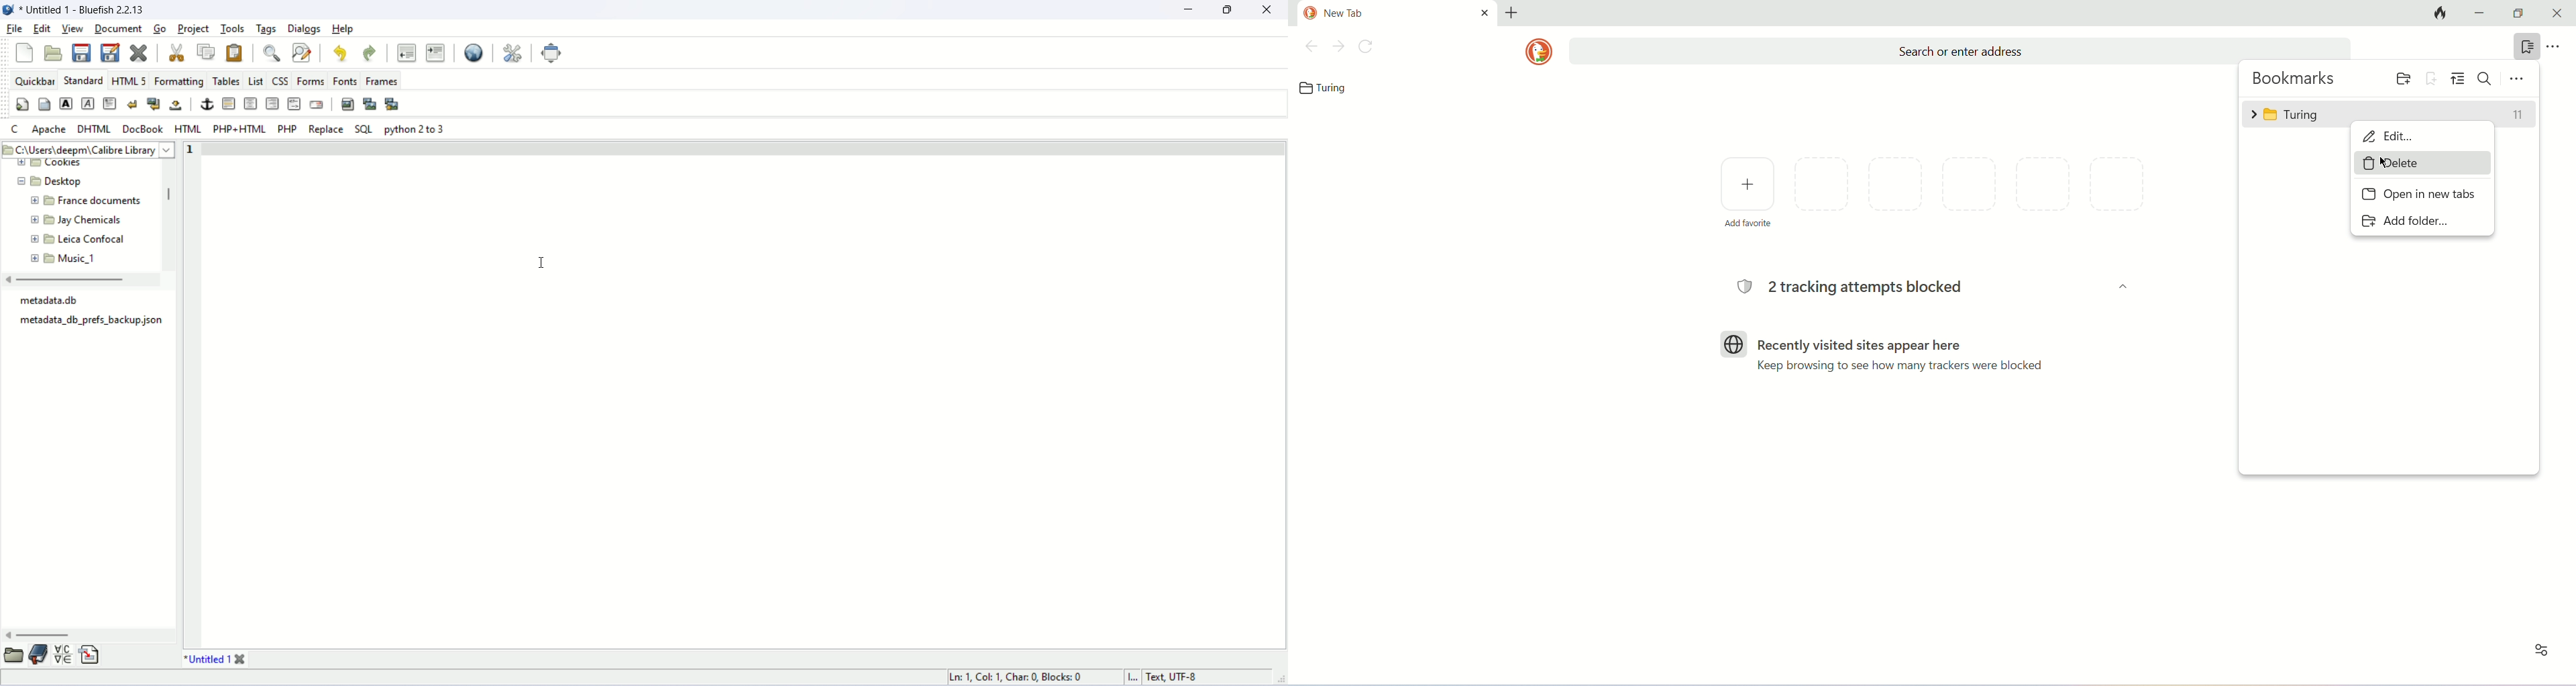 The height and width of the screenshot is (700, 2576). Describe the element at coordinates (239, 129) in the screenshot. I see `PHP+HTML` at that location.